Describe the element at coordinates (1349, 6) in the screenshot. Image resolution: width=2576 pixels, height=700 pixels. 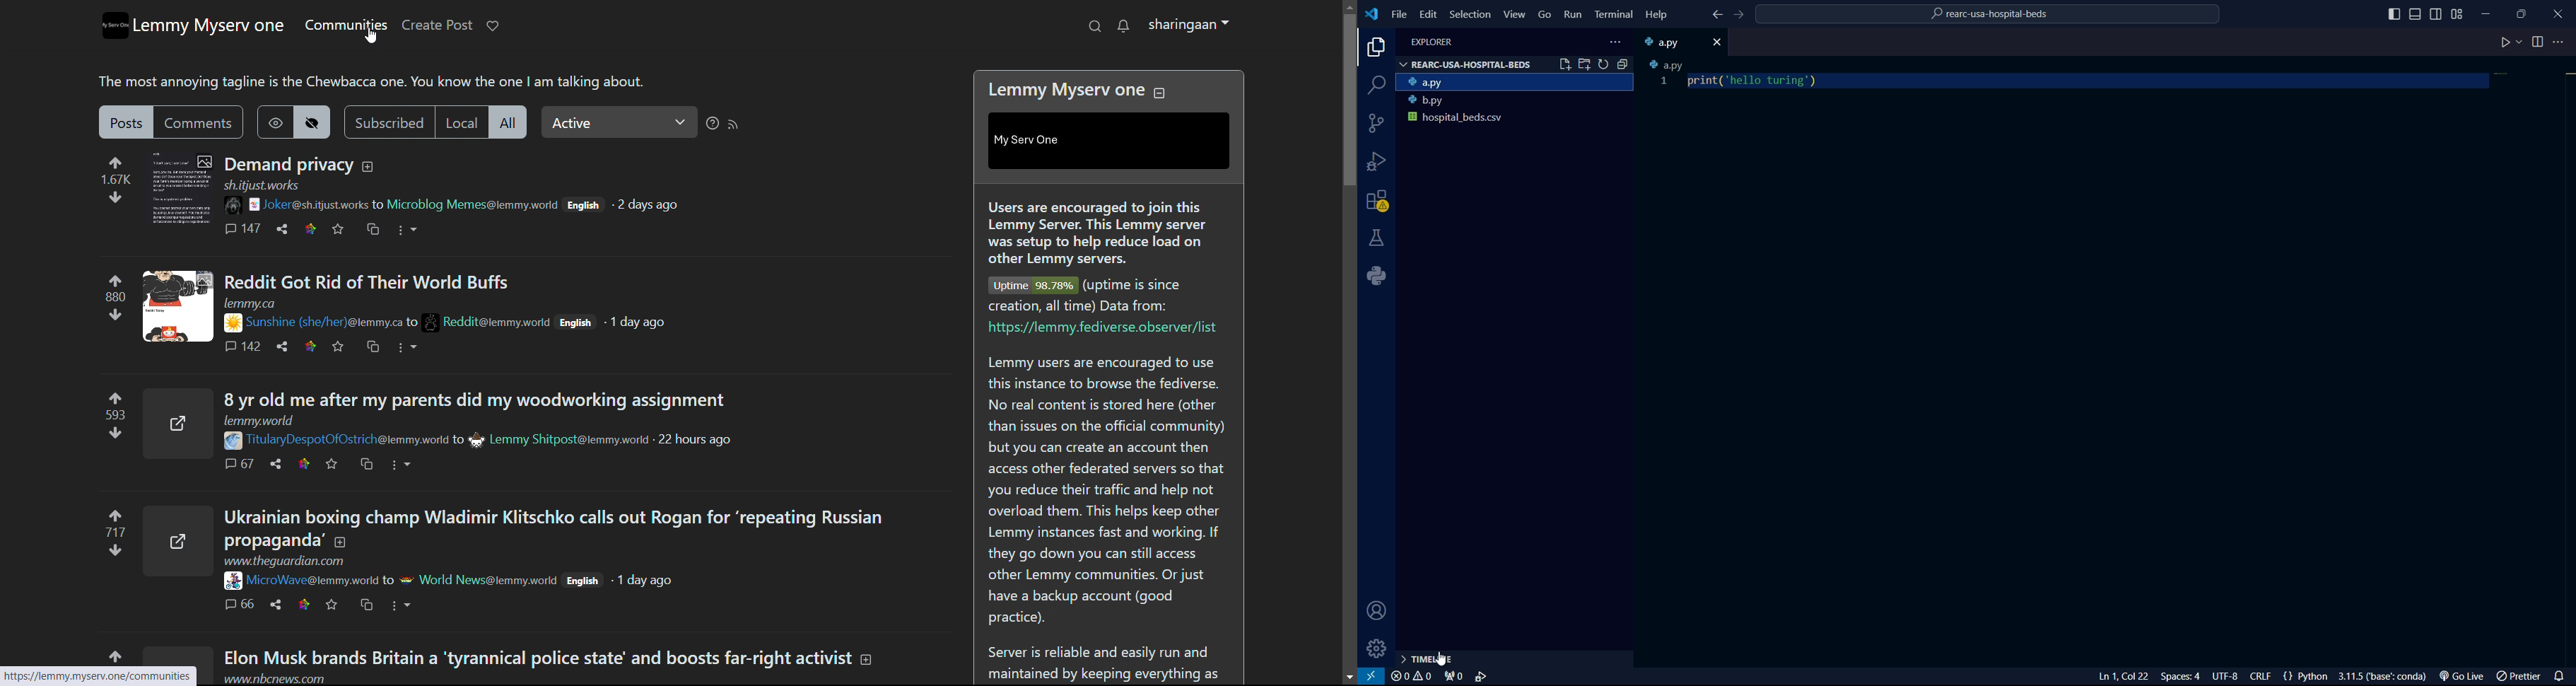
I see `scroll up` at that location.